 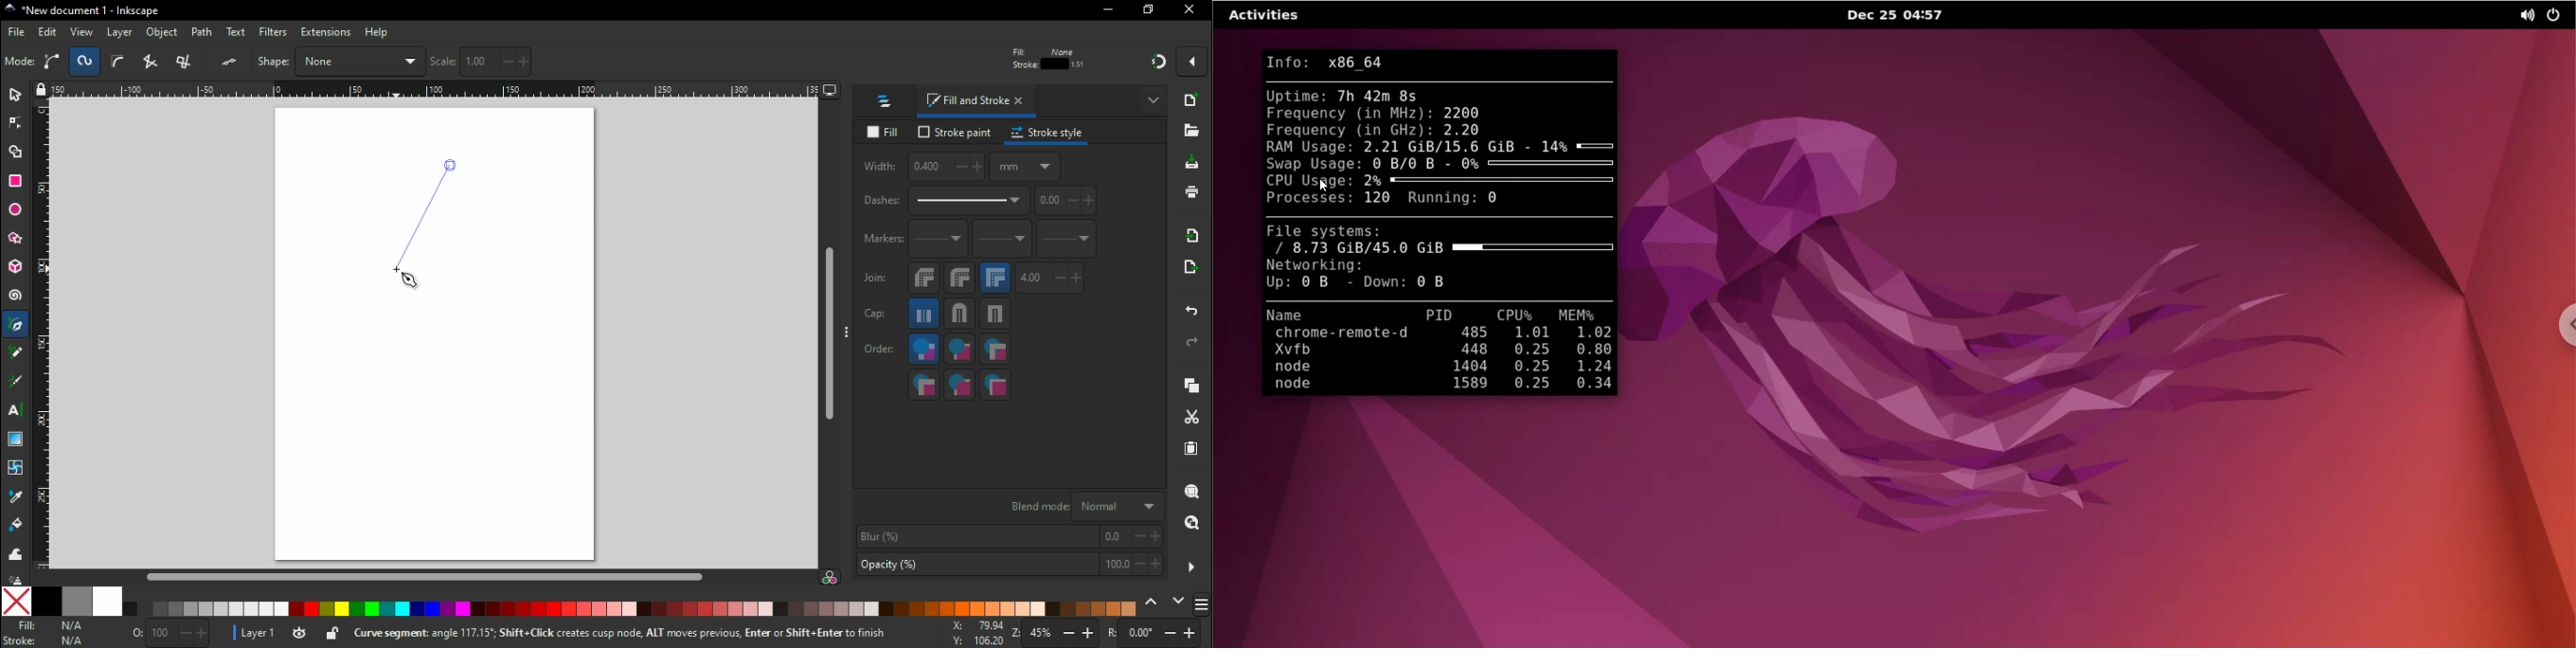 What do you see at coordinates (996, 386) in the screenshot?
I see `markers, stoke, fills` at bounding box center [996, 386].